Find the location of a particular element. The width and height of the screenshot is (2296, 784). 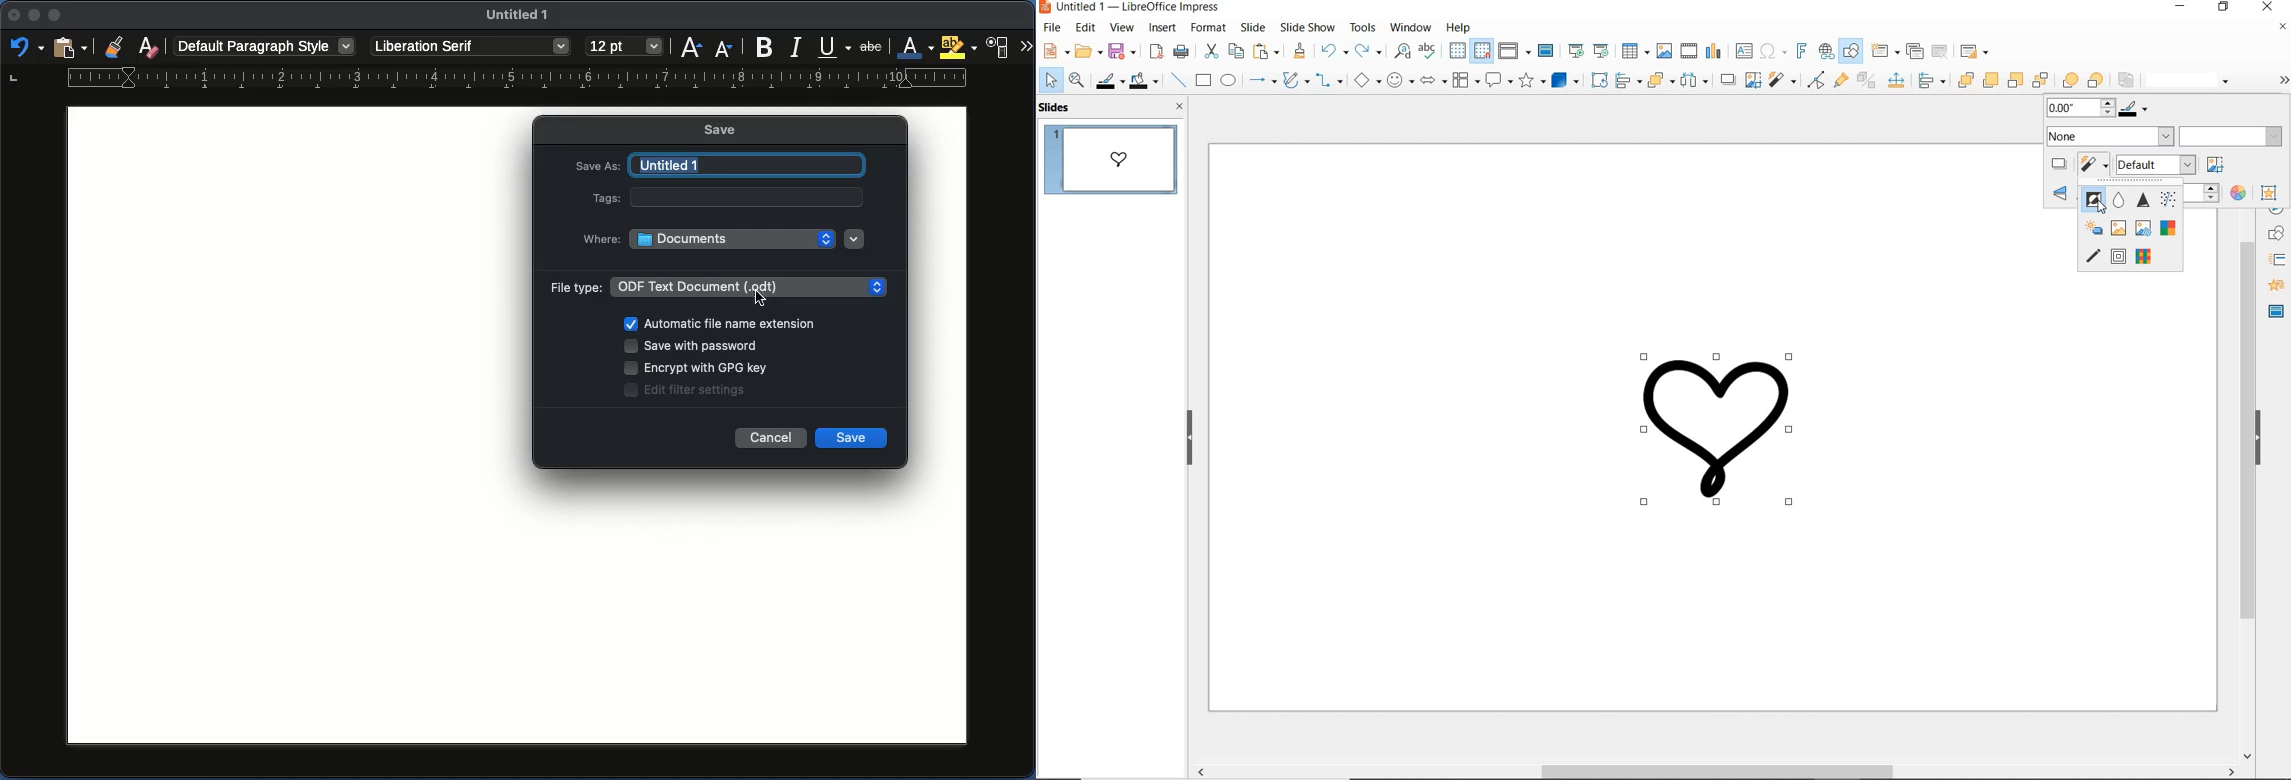

spelling is located at coordinates (1428, 51).